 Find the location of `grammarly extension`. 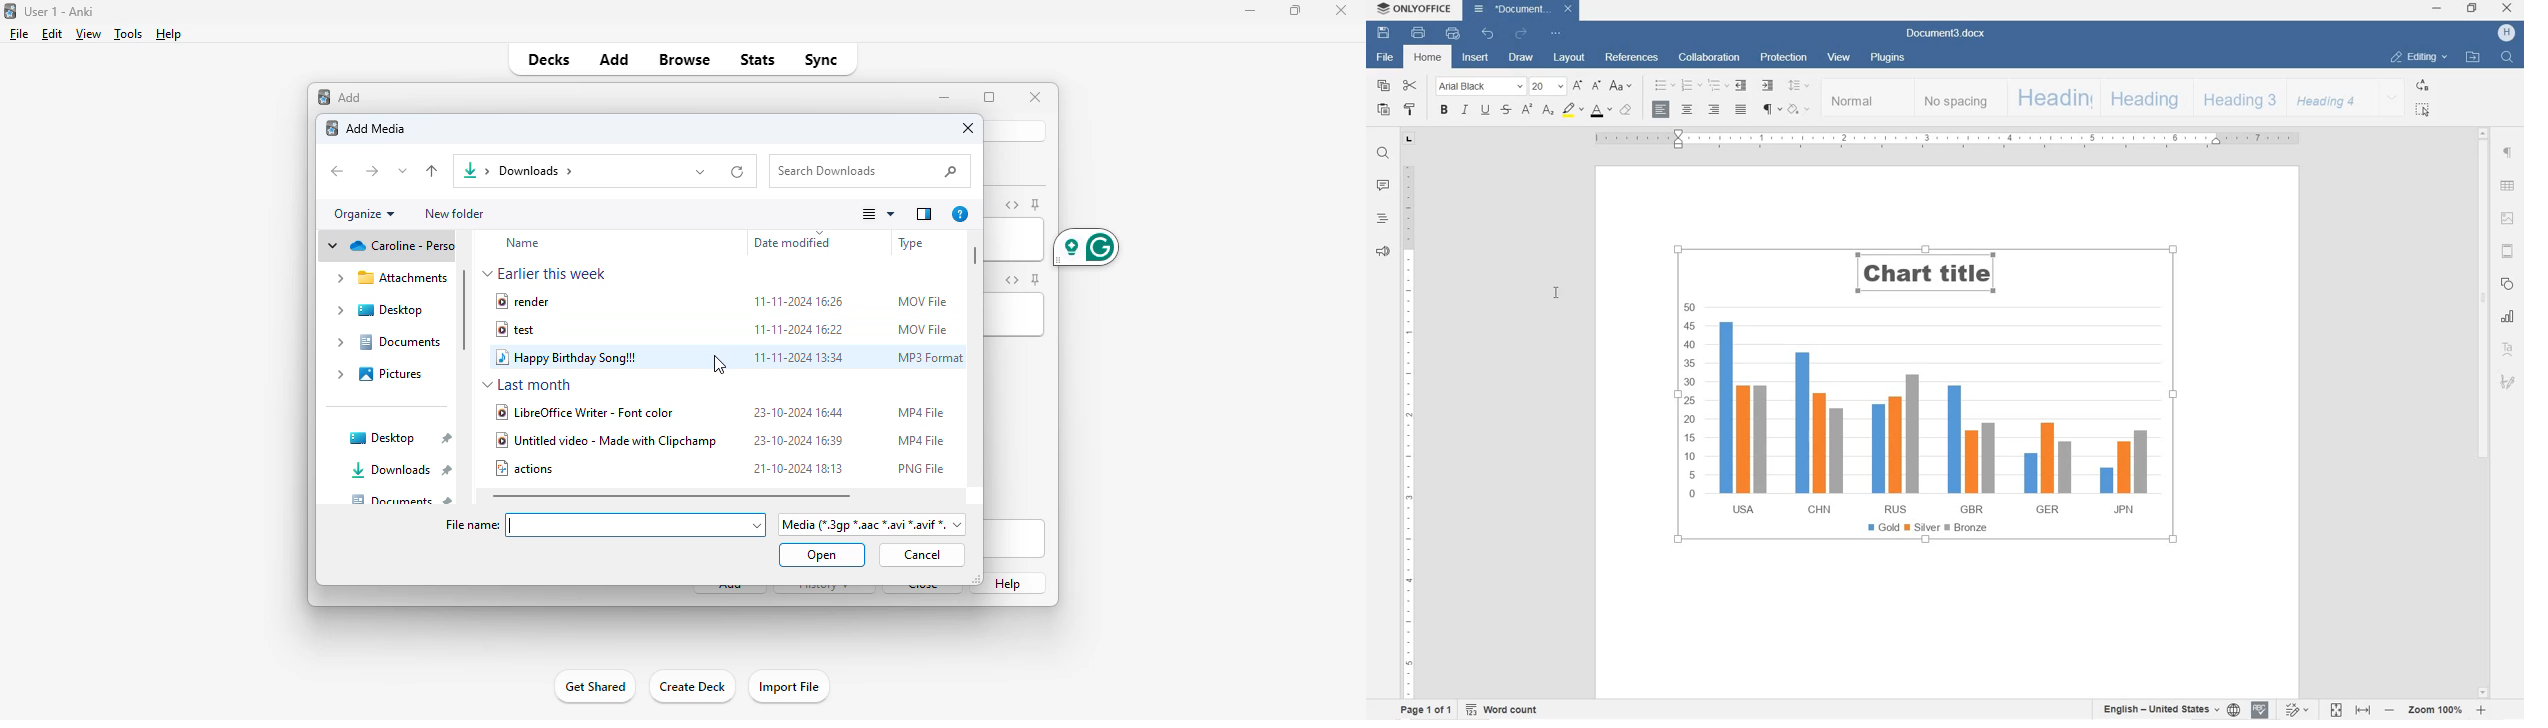

grammarly extension is located at coordinates (1085, 246).